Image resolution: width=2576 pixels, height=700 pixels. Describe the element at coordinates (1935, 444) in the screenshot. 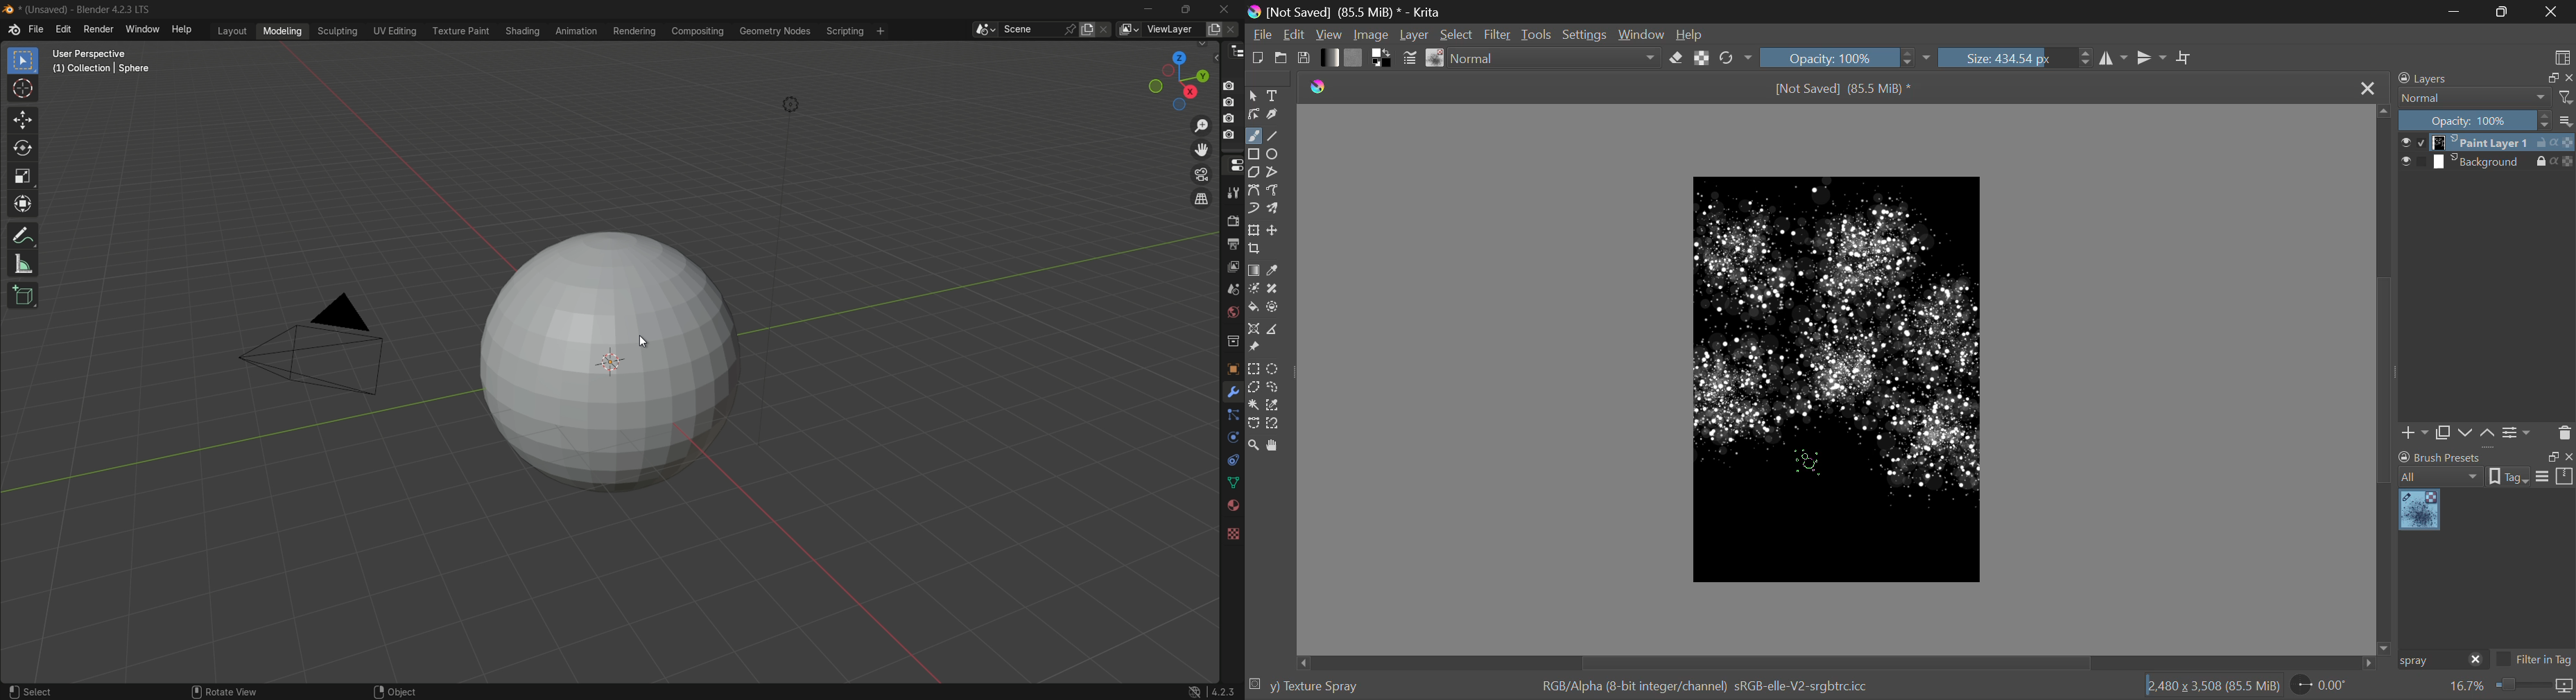

I see `Brush Stroke Added` at that location.